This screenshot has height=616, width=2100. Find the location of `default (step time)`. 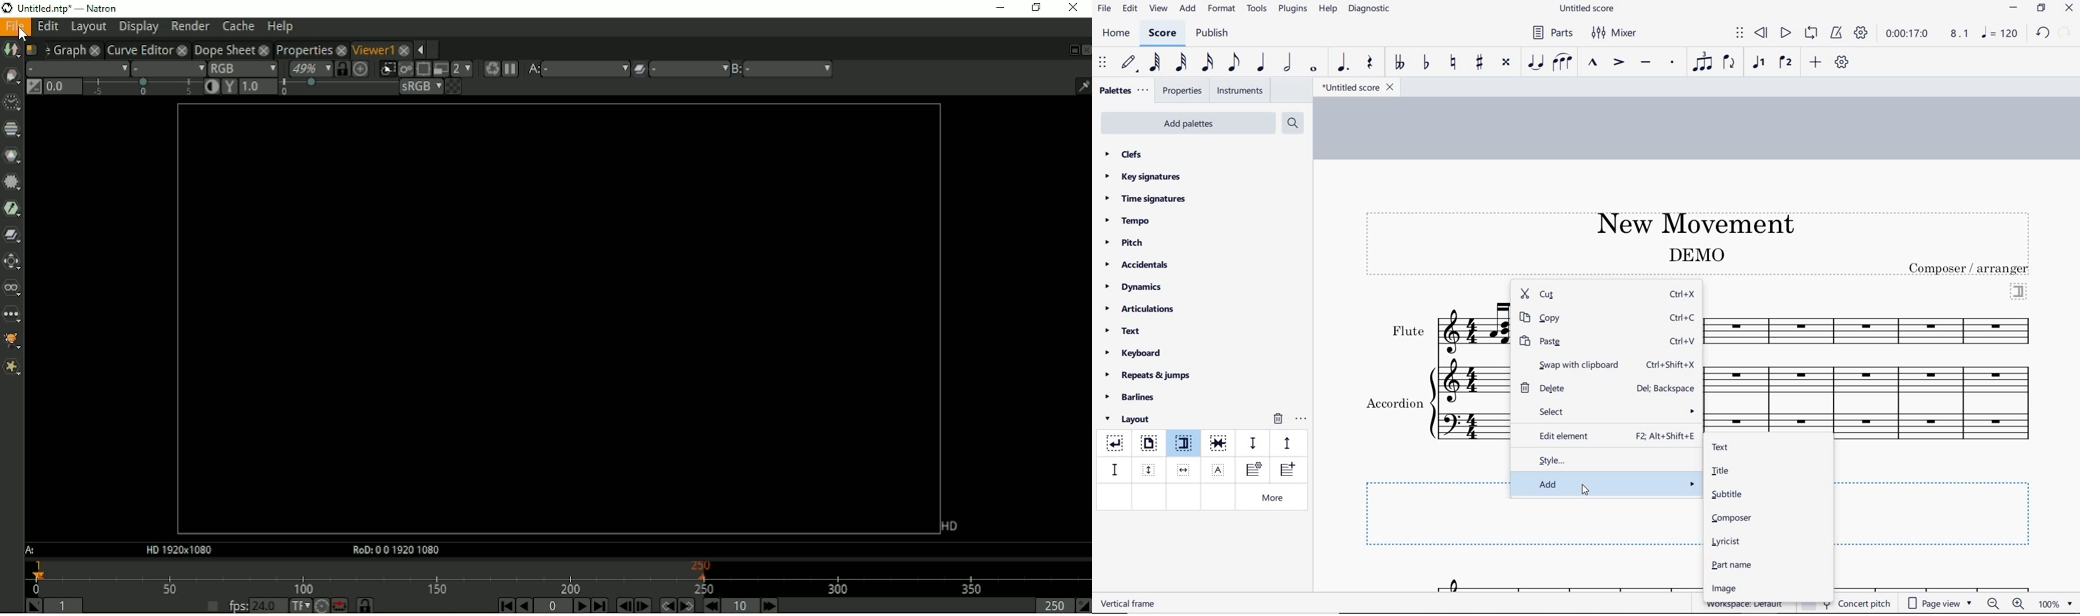

default (step time) is located at coordinates (1130, 63).